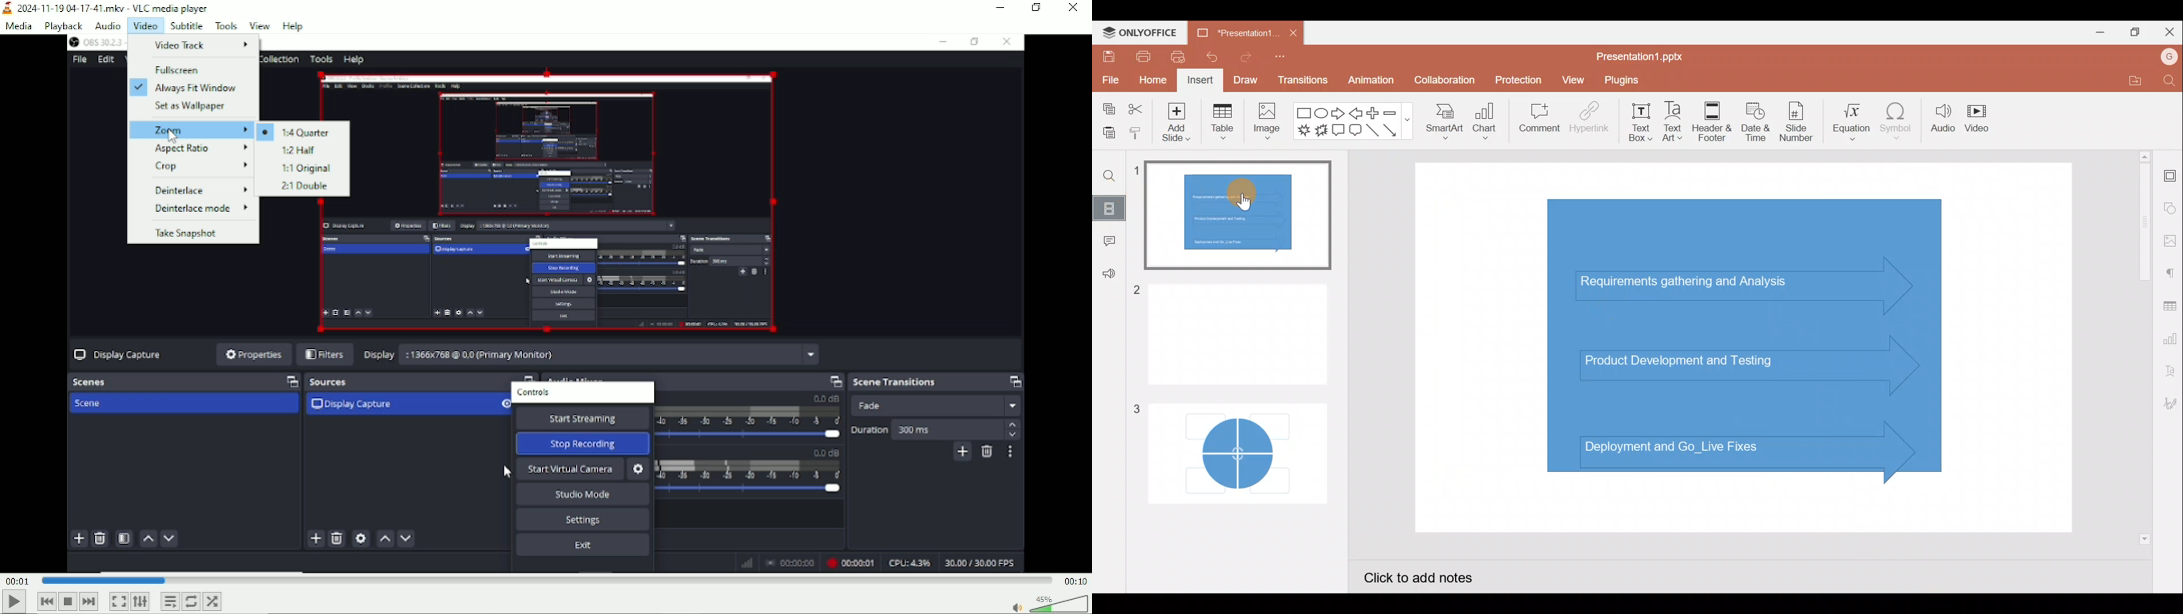  What do you see at coordinates (1107, 57) in the screenshot?
I see `Save` at bounding box center [1107, 57].